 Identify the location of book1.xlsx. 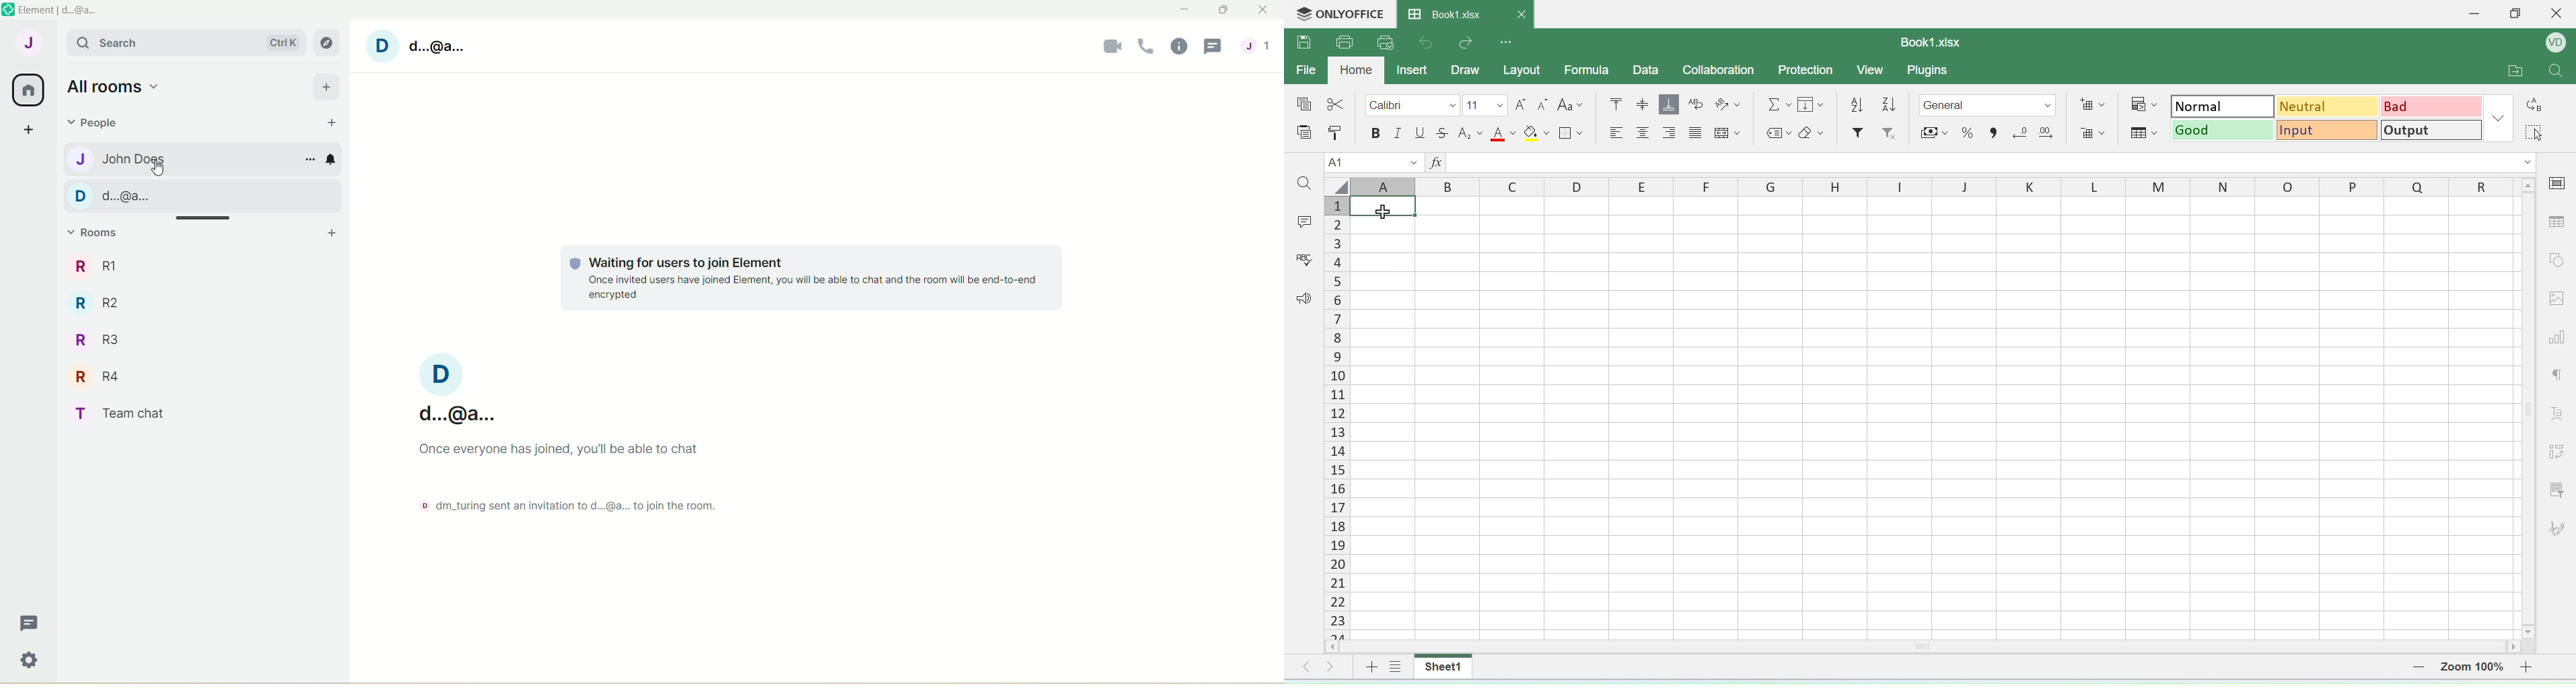
(1931, 40).